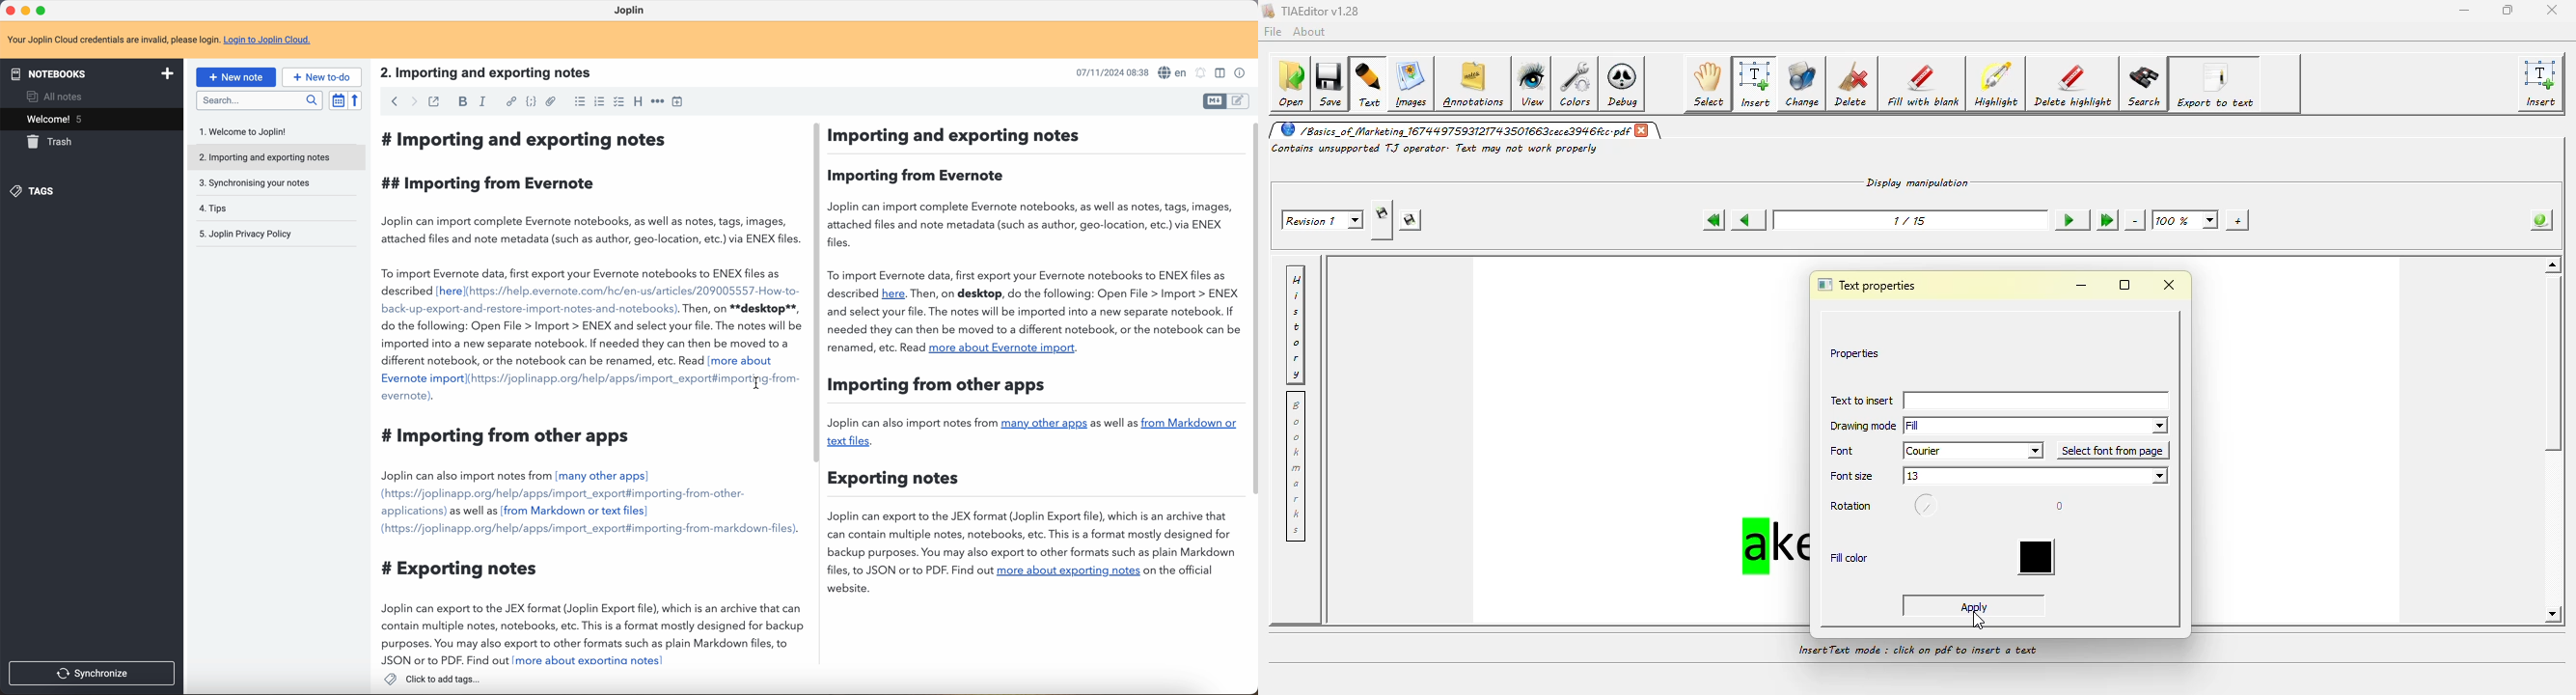 This screenshot has height=700, width=2576. What do you see at coordinates (27, 10) in the screenshot?
I see `minimize` at bounding box center [27, 10].